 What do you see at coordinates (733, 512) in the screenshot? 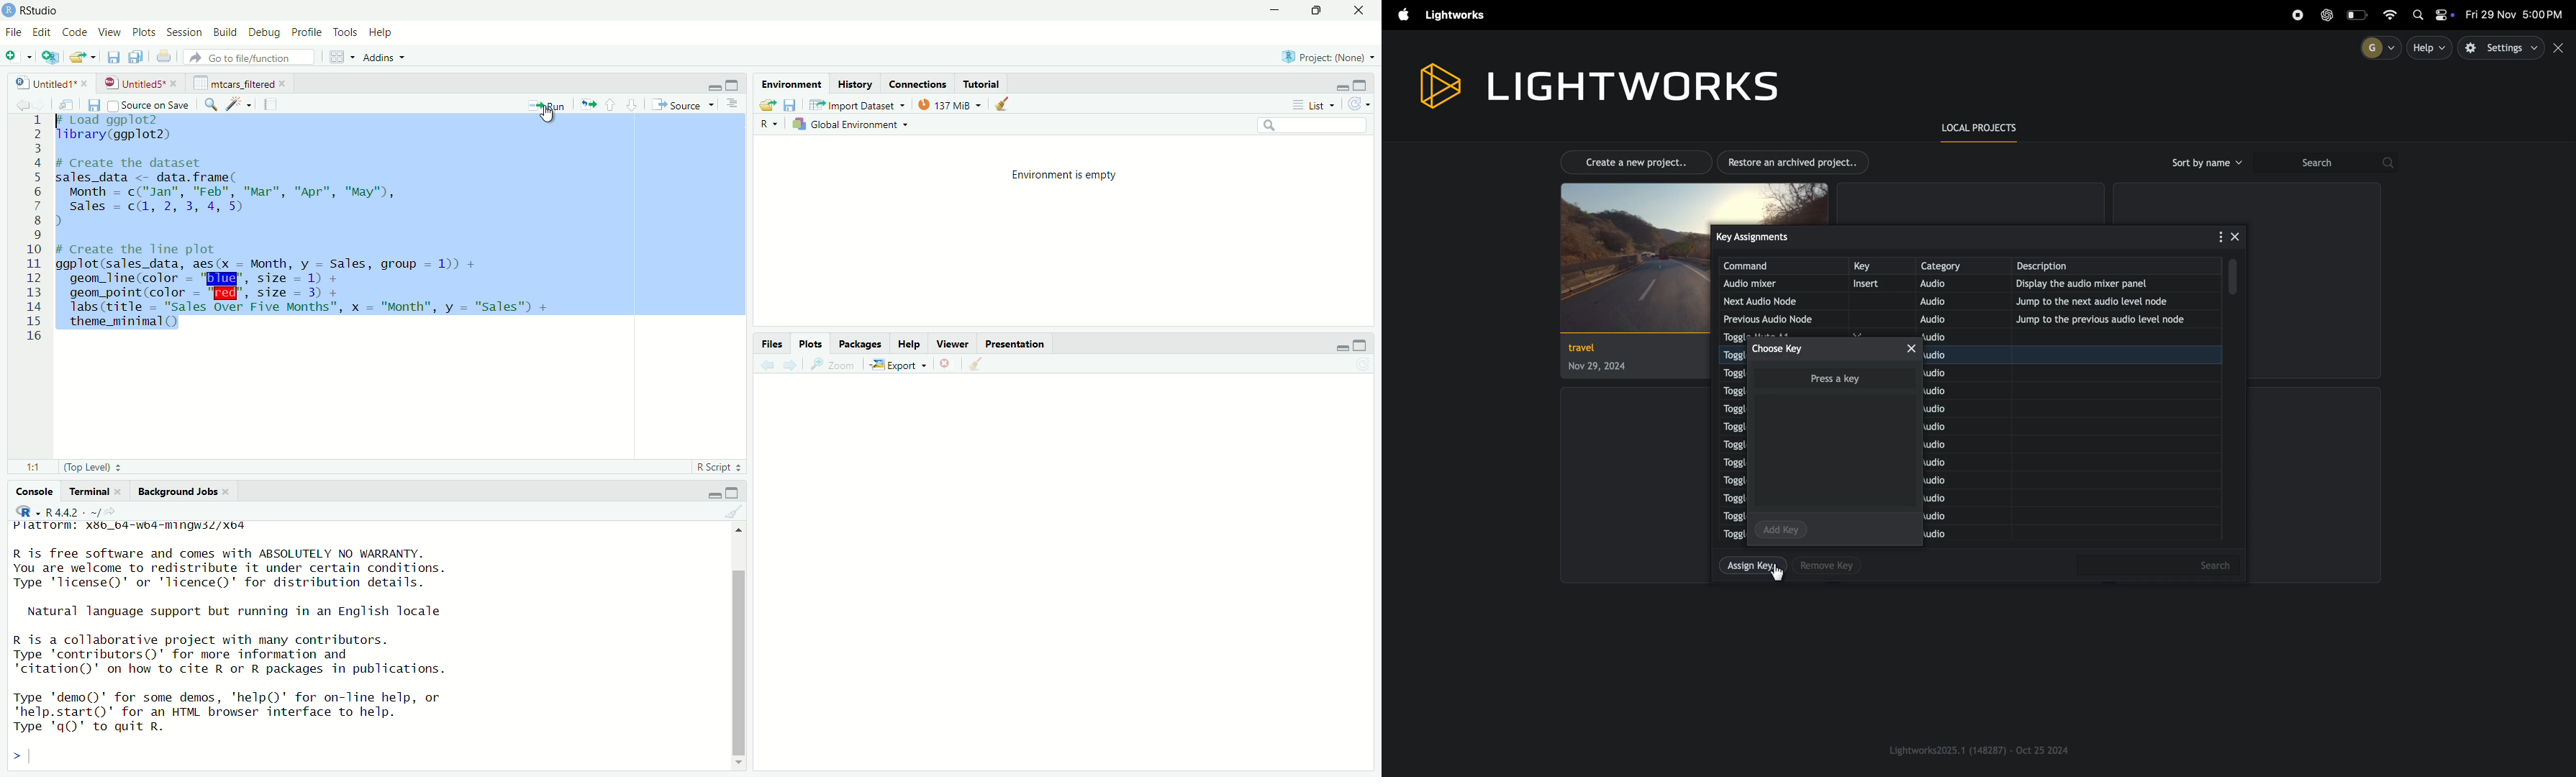
I see `clear console` at bounding box center [733, 512].